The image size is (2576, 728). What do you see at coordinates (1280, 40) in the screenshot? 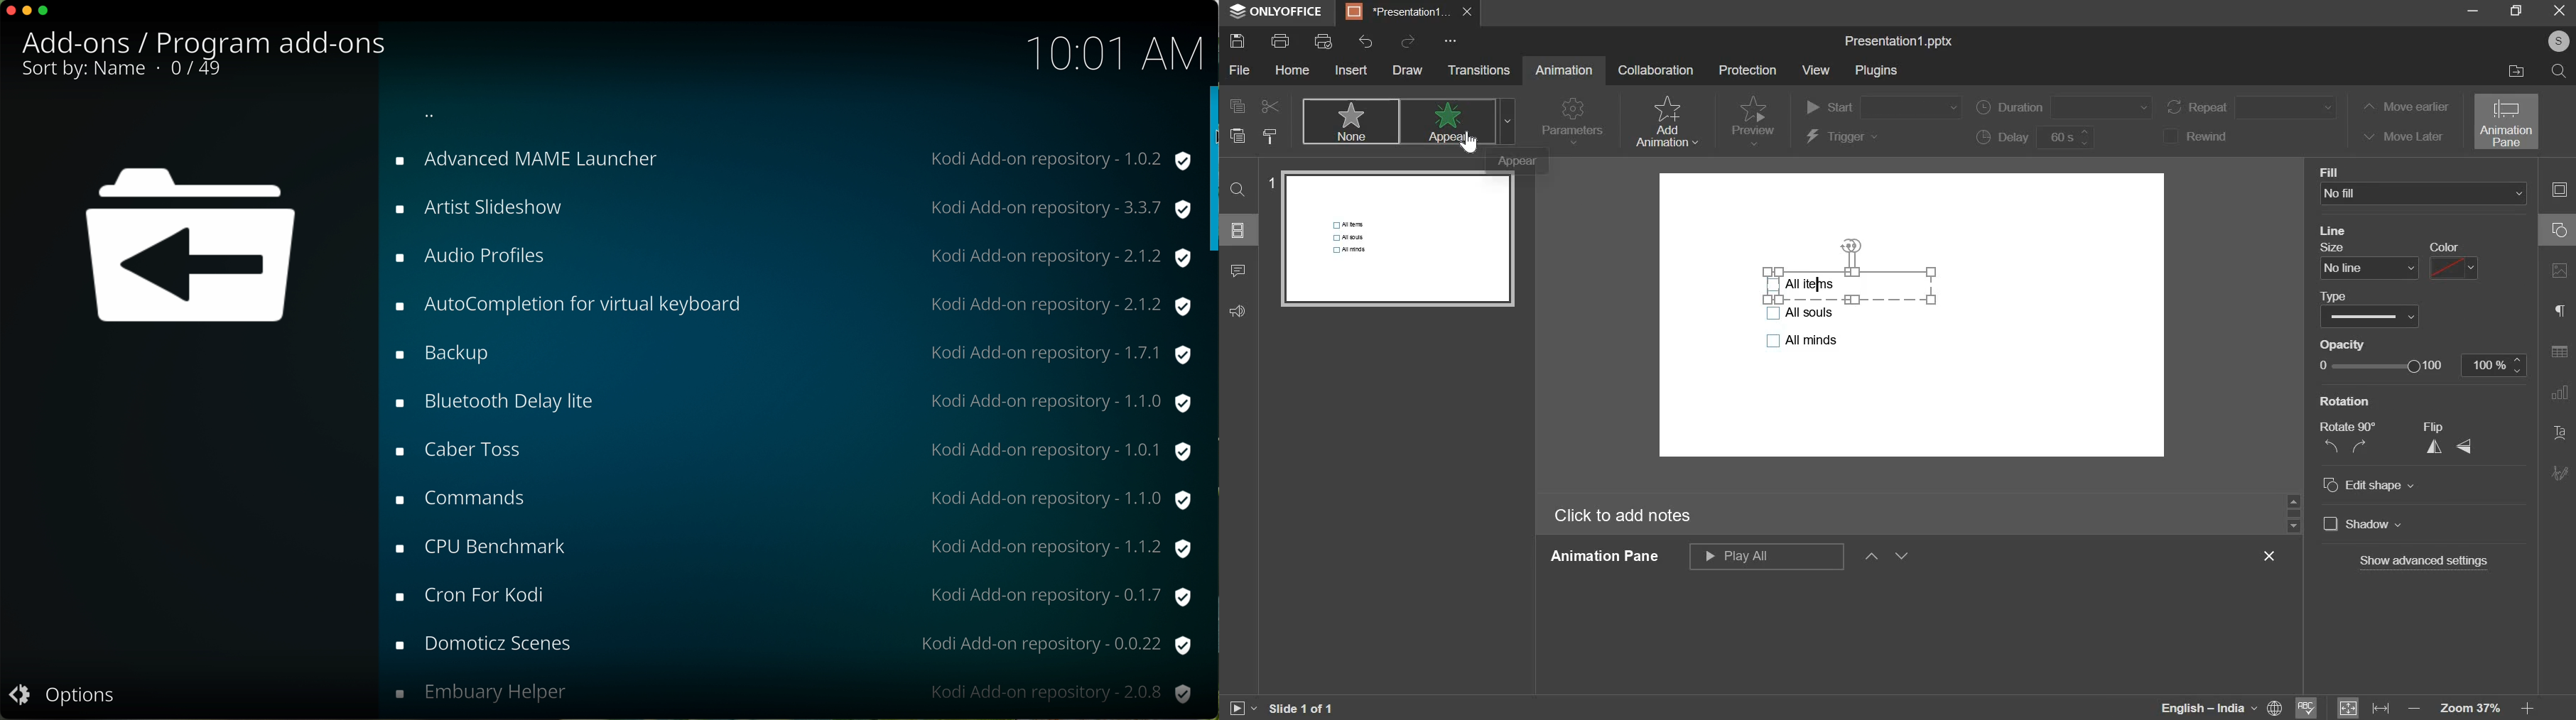
I see `print` at bounding box center [1280, 40].